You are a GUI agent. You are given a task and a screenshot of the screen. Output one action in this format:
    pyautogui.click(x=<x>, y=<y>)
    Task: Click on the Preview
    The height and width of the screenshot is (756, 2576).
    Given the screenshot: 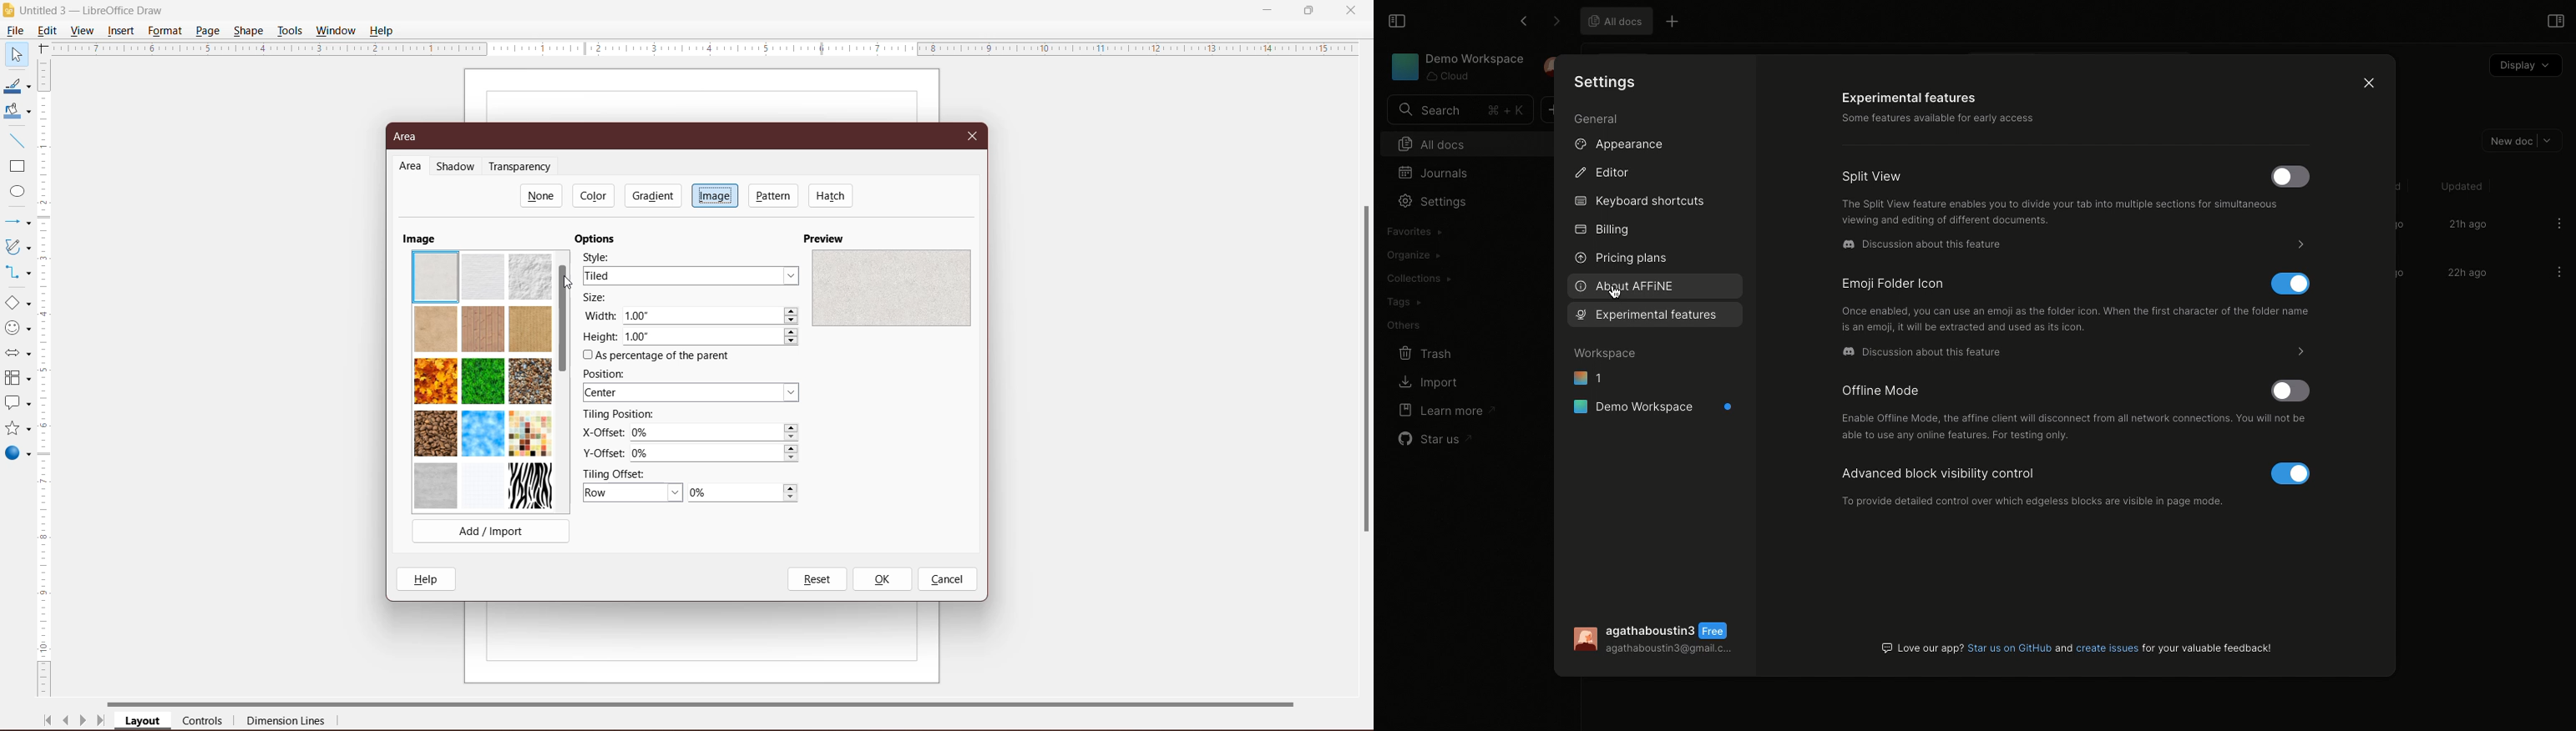 What is the action you would take?
    pyautogui.click(x=827, y=237)
    